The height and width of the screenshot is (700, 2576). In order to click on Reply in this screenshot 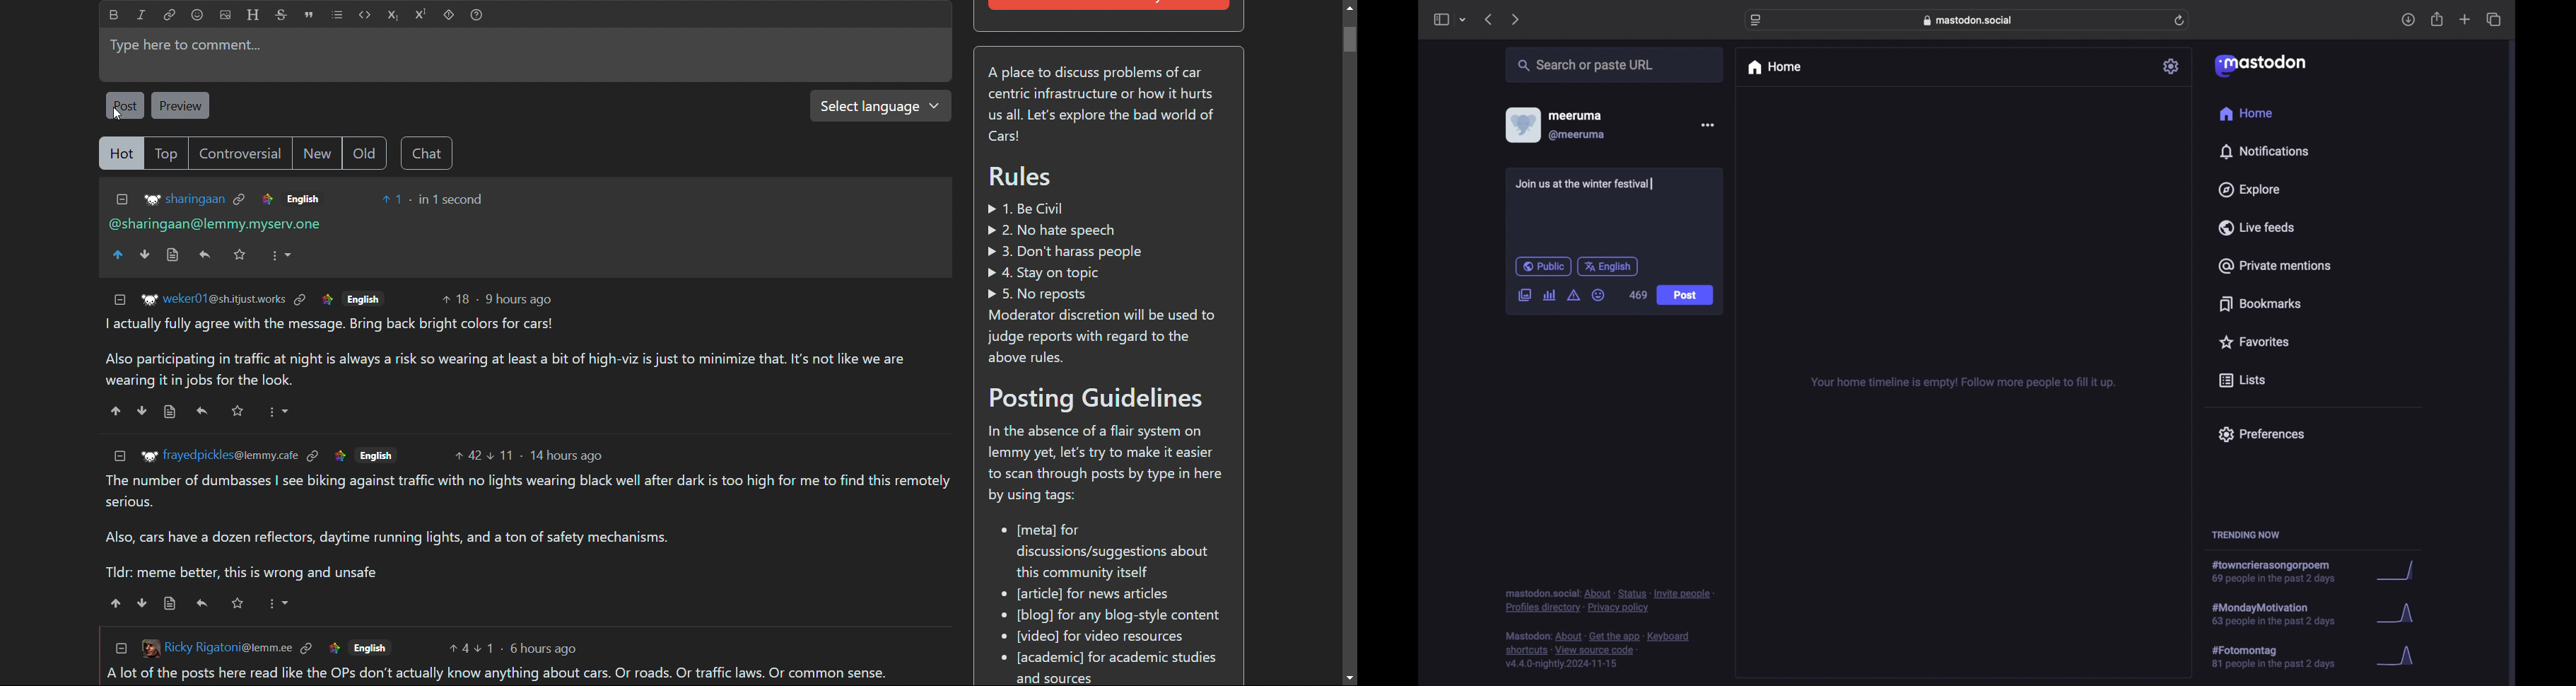, I will do `click(205, 255)`.